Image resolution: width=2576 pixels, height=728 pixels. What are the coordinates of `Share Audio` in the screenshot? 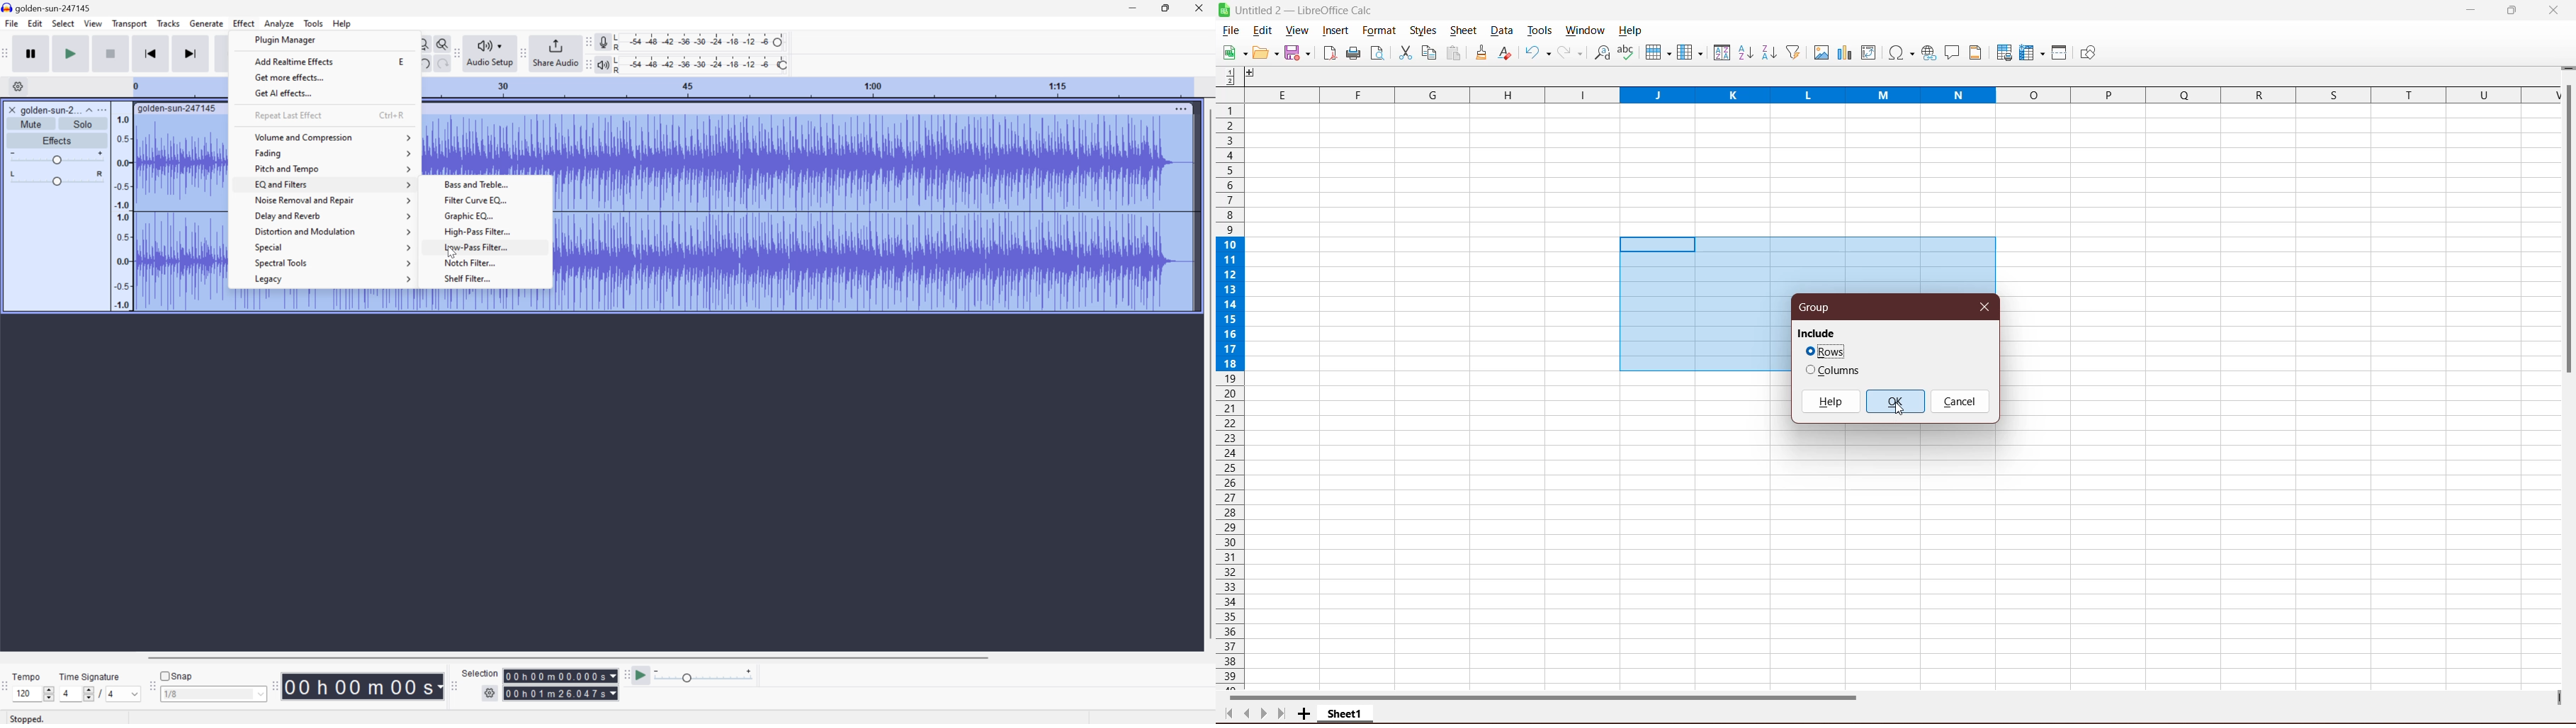 It's located at (555, 52).